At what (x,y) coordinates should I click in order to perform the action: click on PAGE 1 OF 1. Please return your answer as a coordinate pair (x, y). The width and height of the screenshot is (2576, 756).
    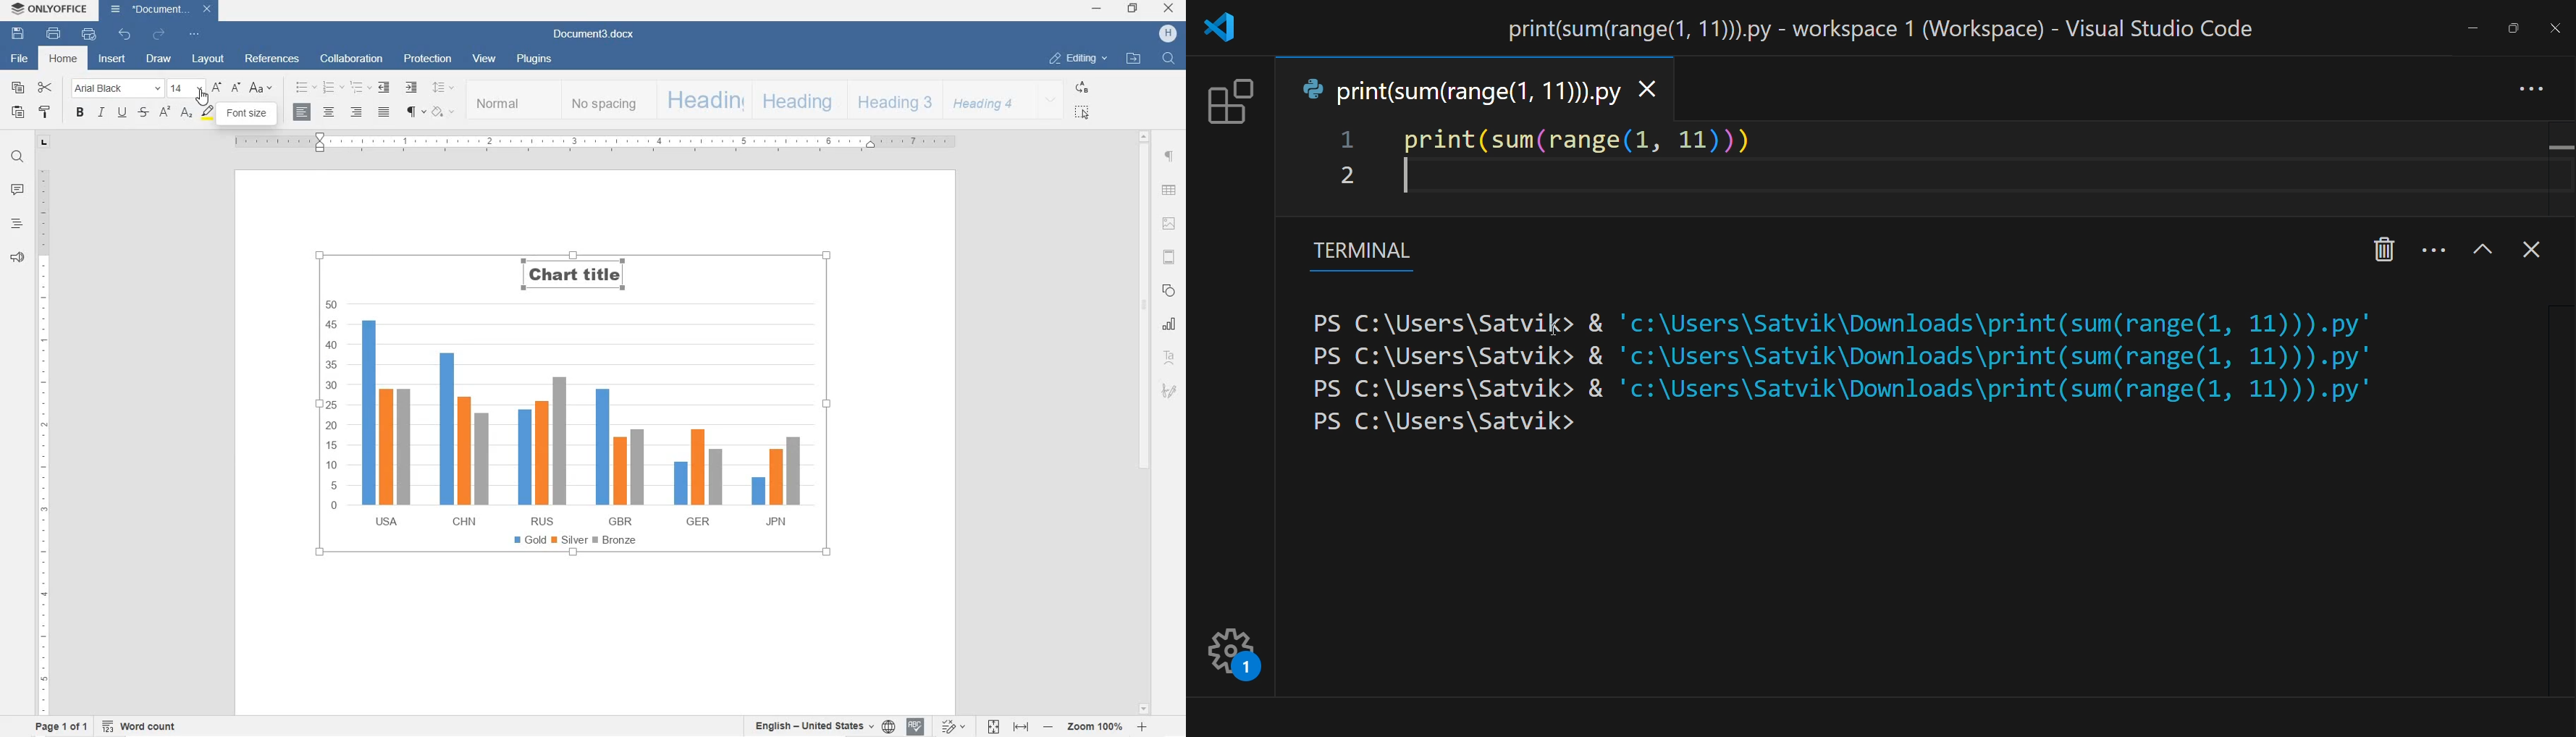
    Looking at the image, I should click on (63, 727).